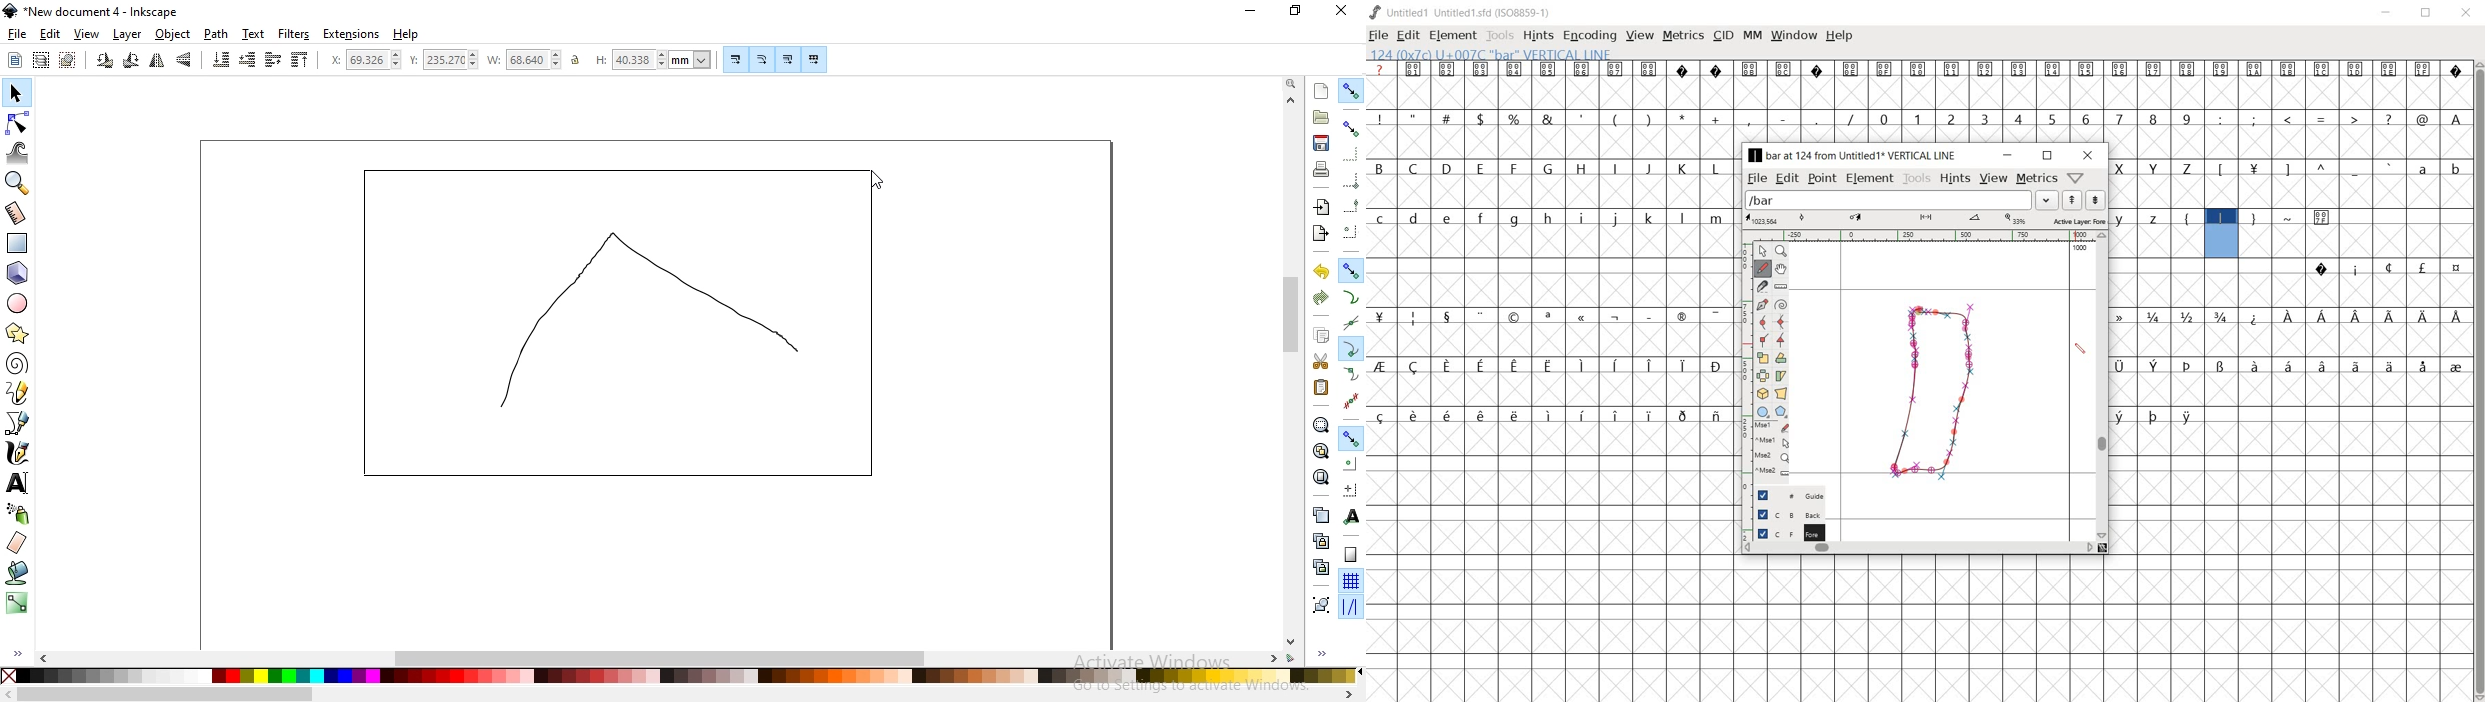  I want to click on change whether spiro is active or not, so click(1780, 304).